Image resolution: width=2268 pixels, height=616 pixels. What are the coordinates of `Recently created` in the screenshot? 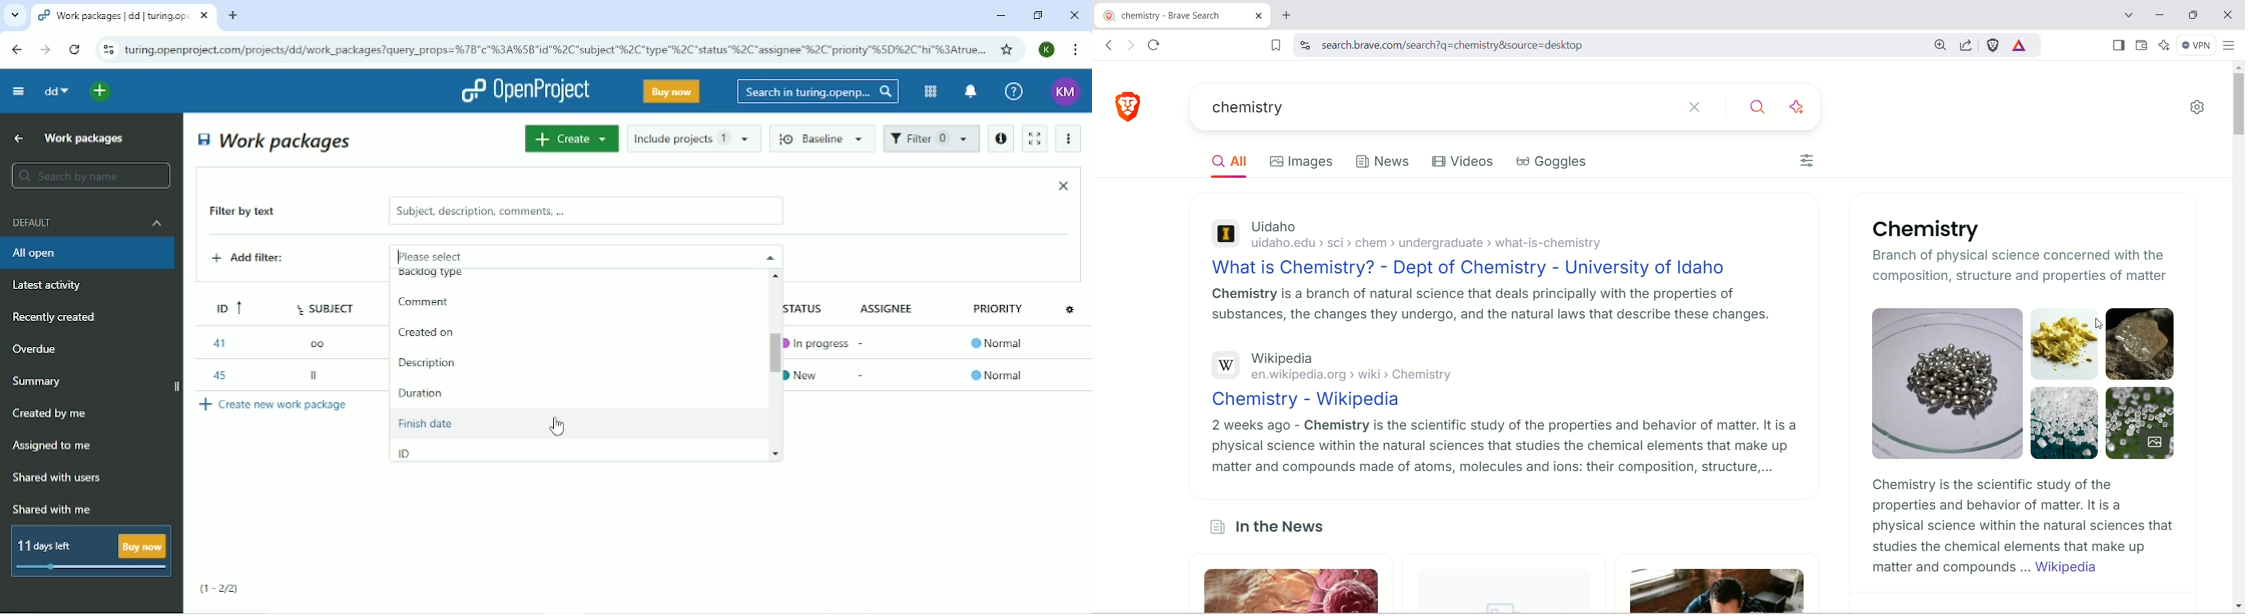 It's located at (58, 317).